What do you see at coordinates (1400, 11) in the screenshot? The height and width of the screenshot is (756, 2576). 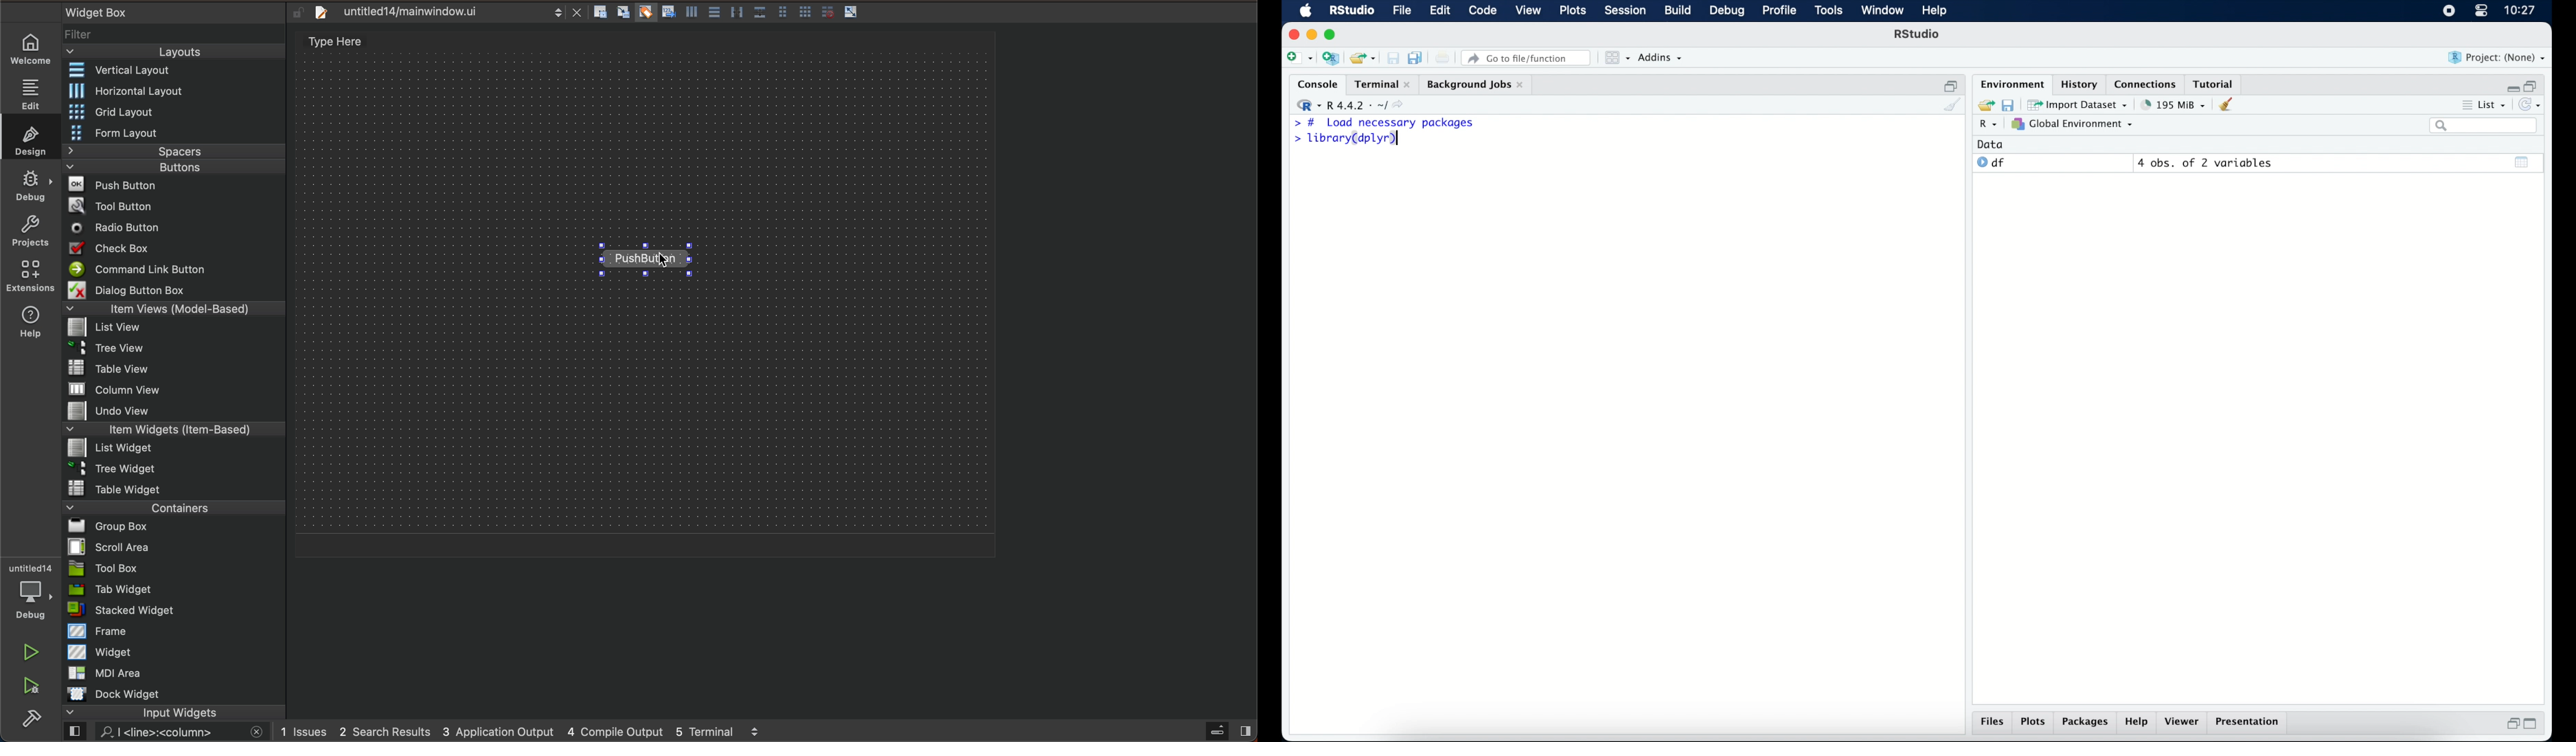 I see `file` at bounding box center [1400, 11].